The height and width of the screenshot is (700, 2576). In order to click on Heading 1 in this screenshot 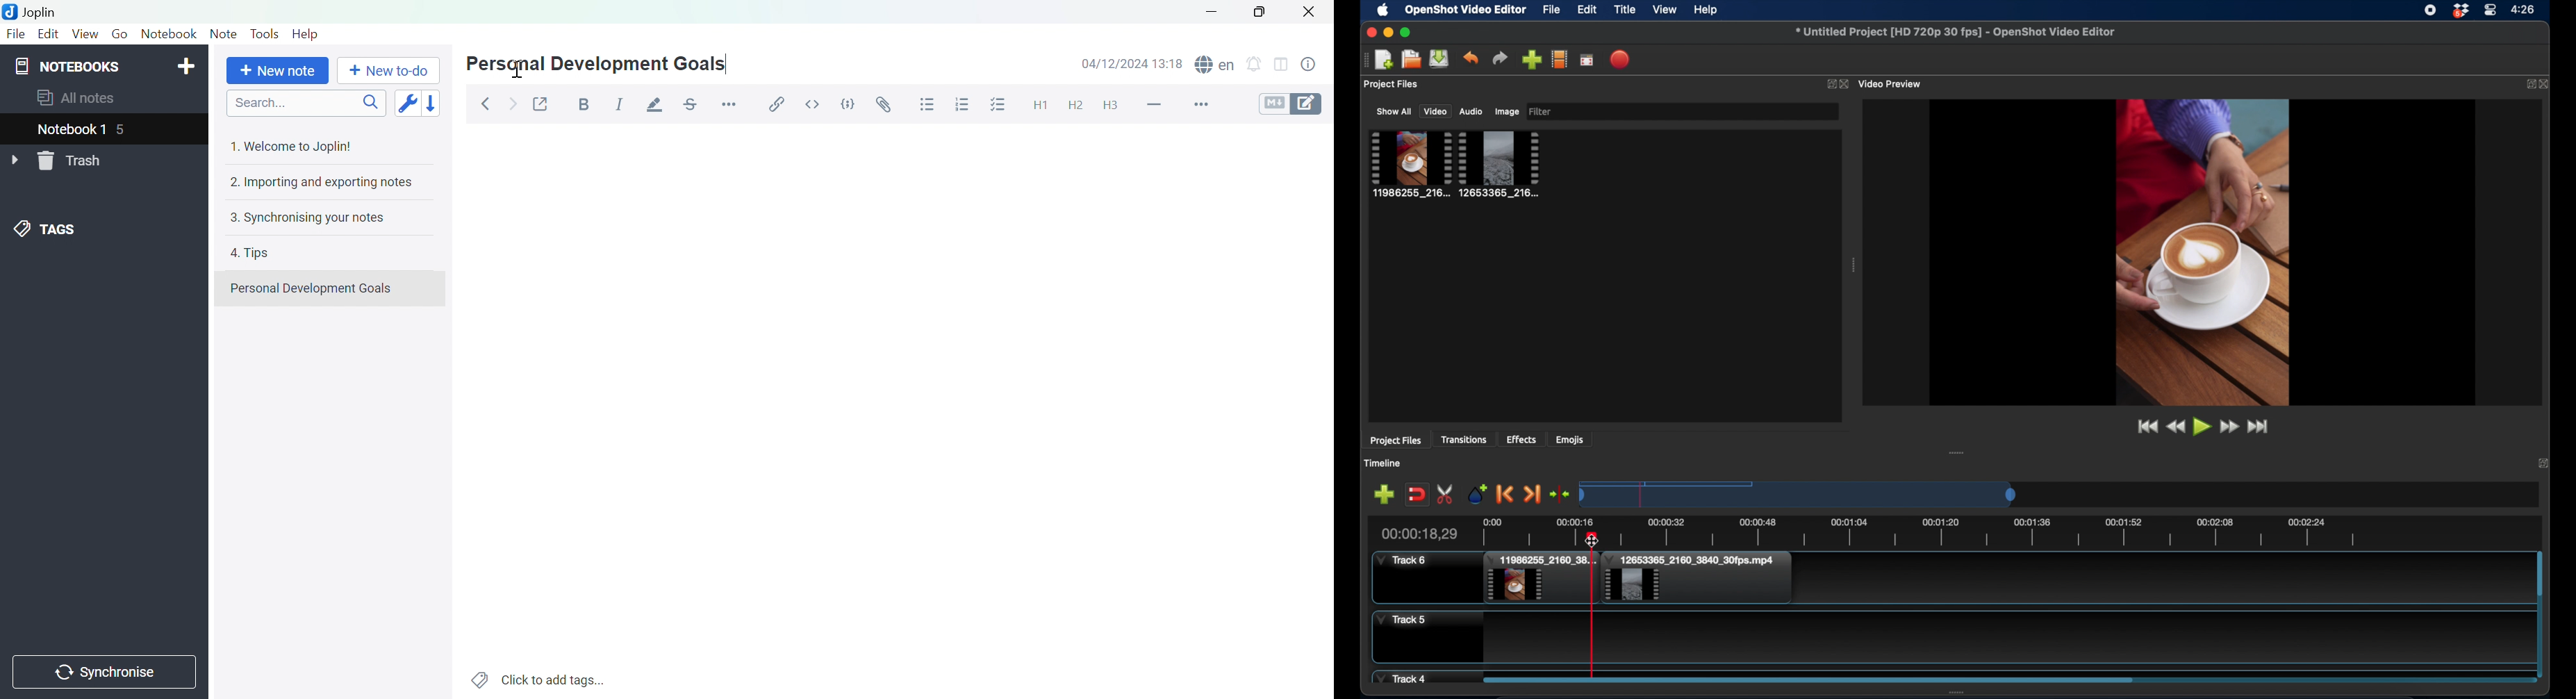, I will do `click(1041, 106)`.